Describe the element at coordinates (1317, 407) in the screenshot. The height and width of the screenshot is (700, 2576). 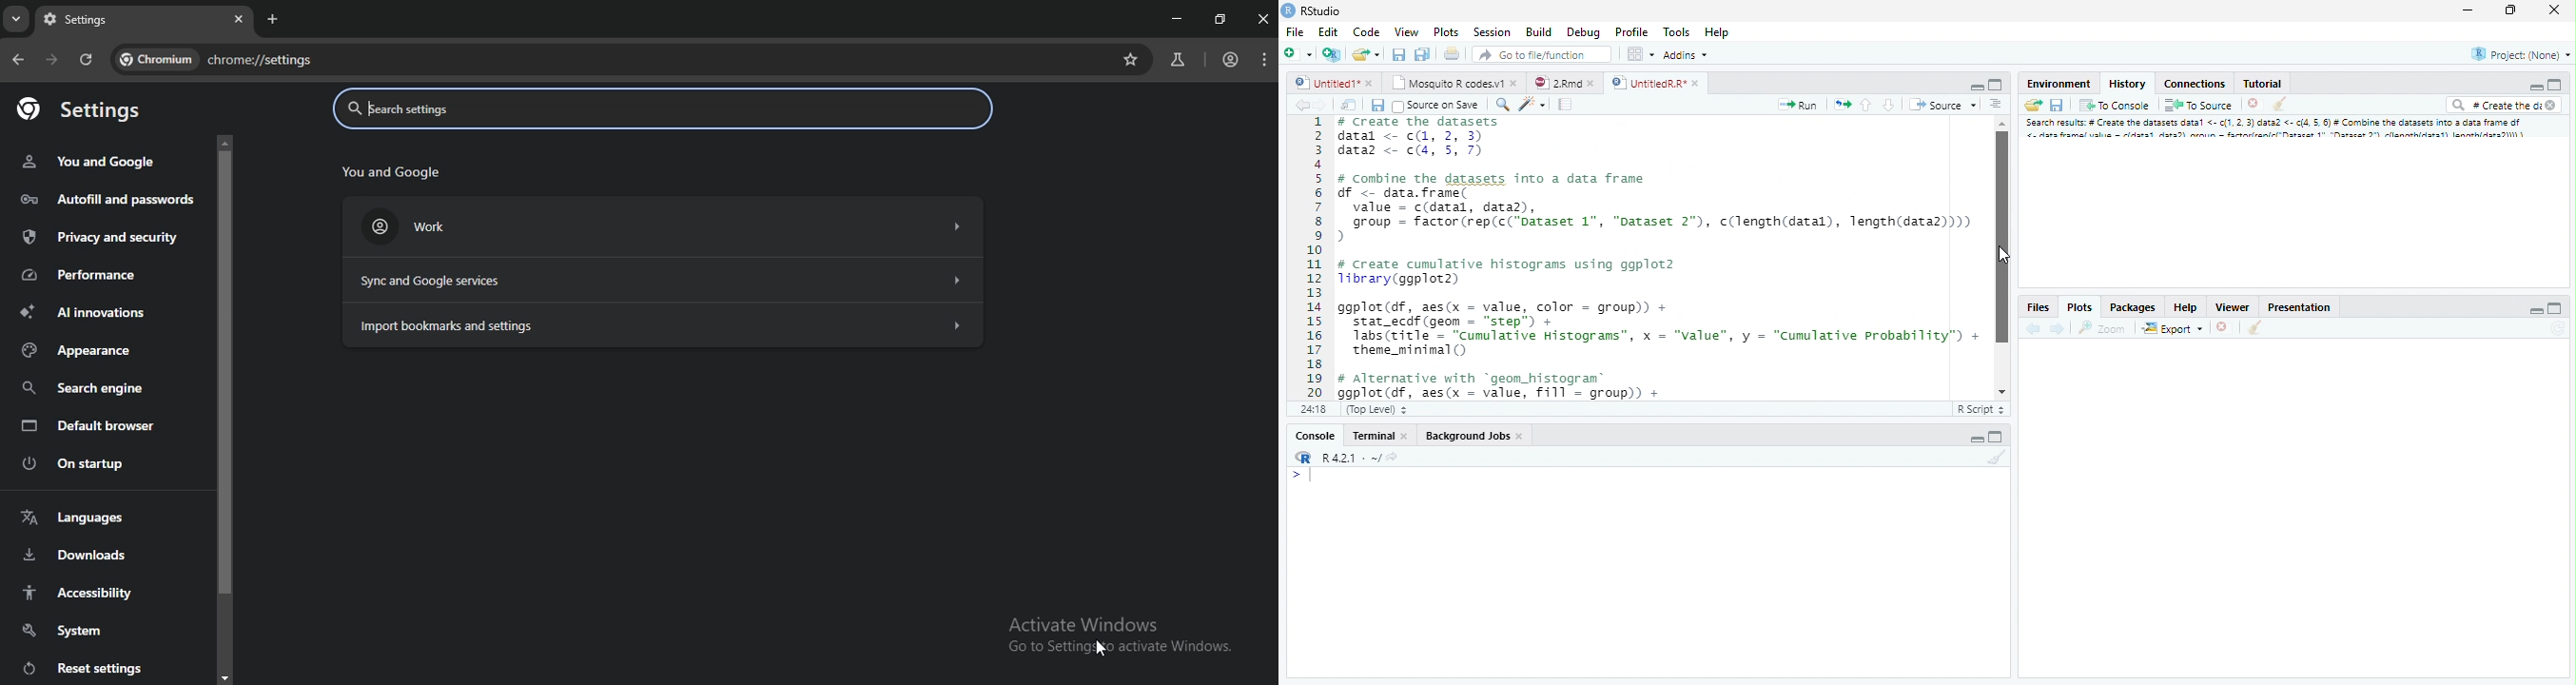
I see `1:1` at that location.